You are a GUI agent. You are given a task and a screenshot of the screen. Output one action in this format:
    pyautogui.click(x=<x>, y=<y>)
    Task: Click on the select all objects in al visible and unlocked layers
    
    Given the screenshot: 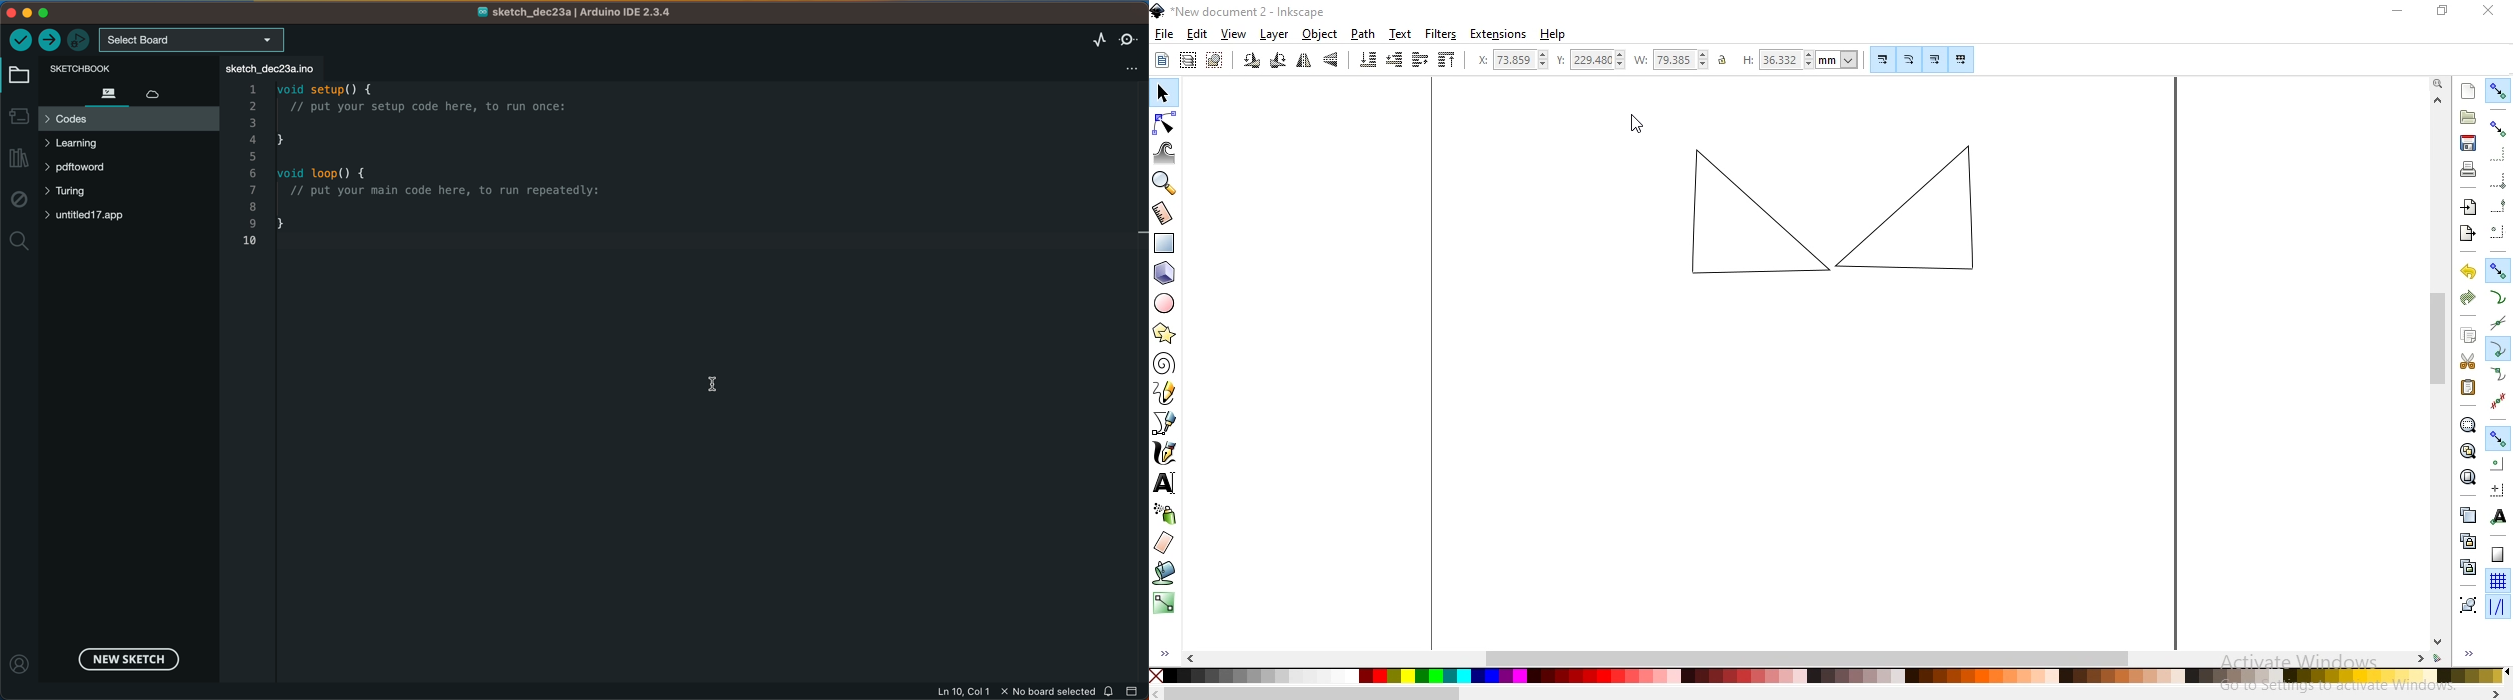 What is the action you would take?
    pyautogui.click(x=1187, y=62)
    